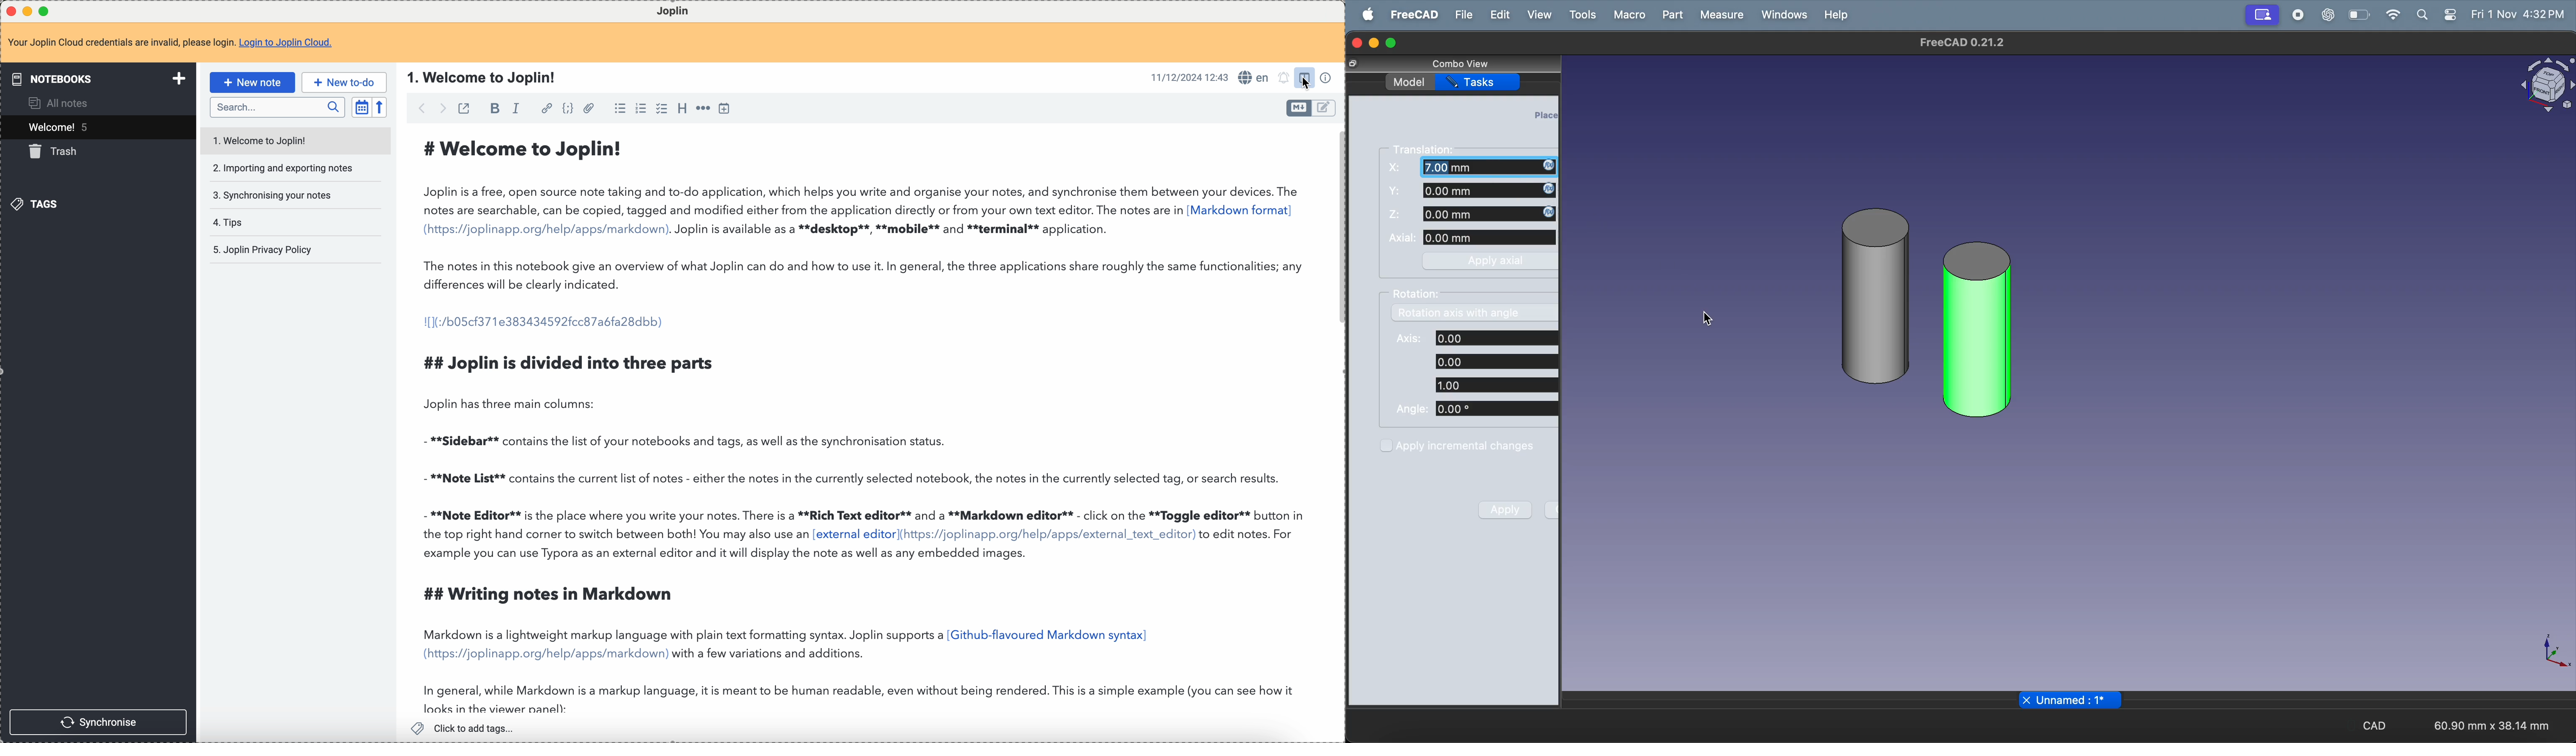 Image resolution: width=2576 pixels, height=756 pixels. What do you see at coordinates (362, 107) in the screenshot?
I see `toggle sort order field` at bounding box center [362, 107].